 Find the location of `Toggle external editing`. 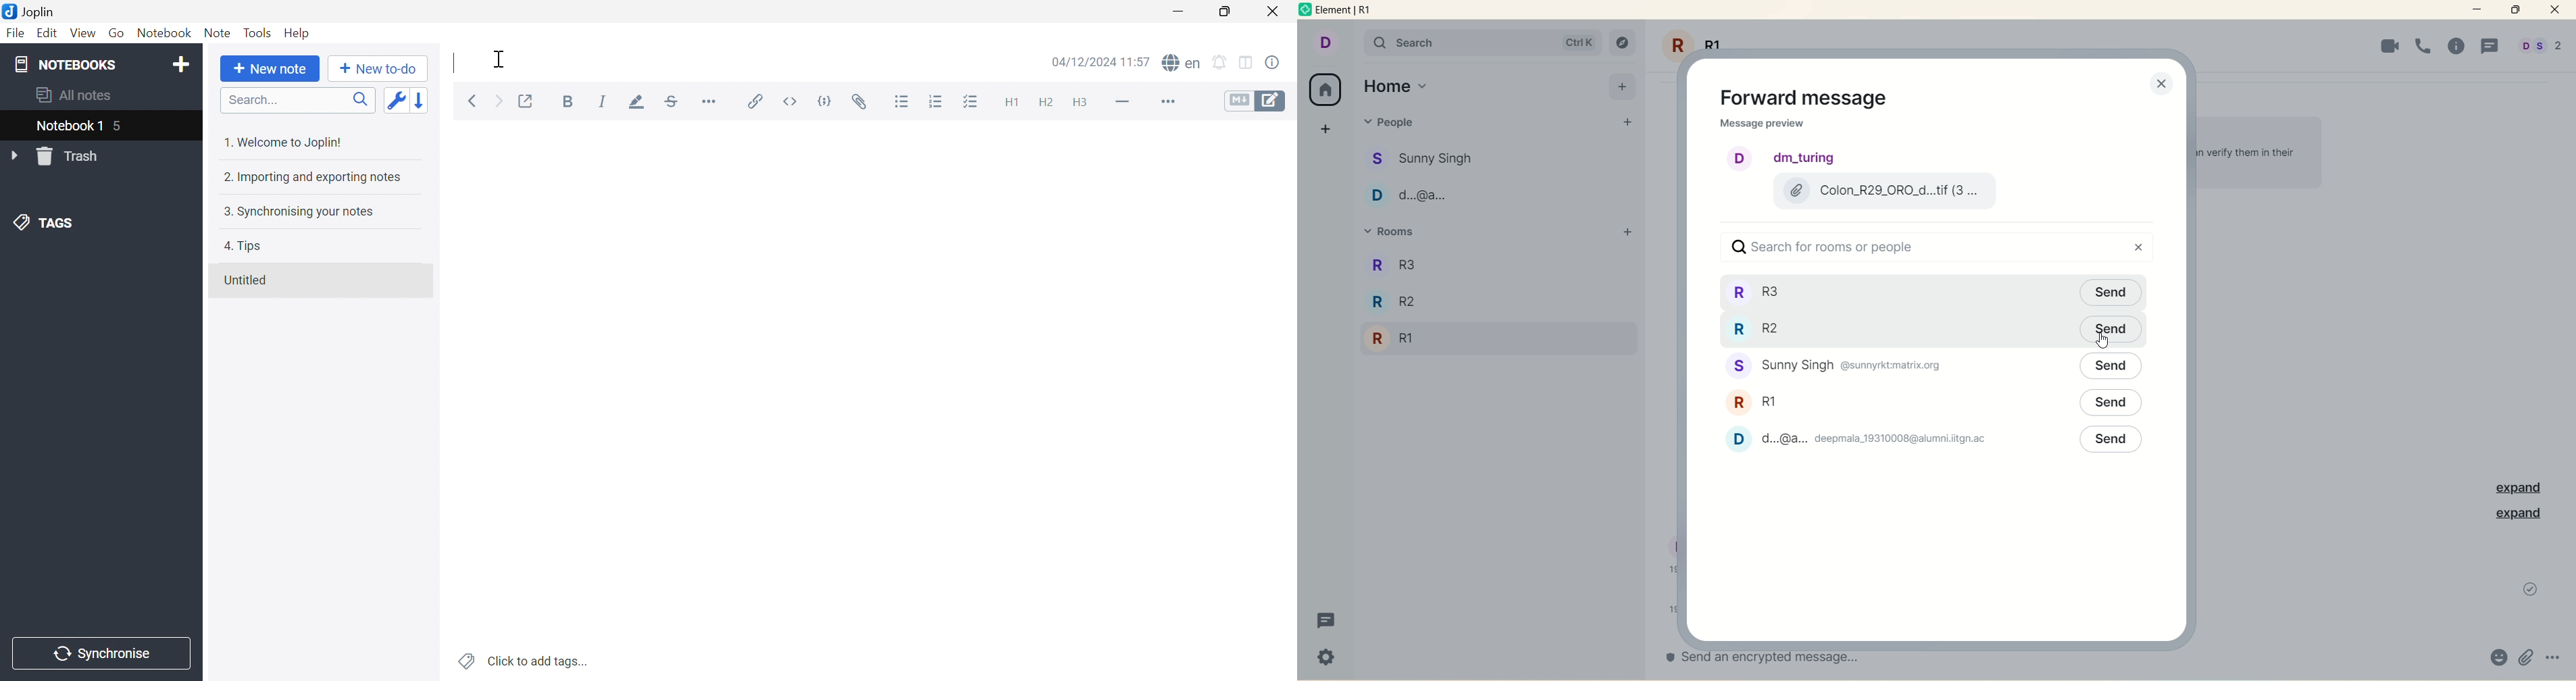

Toggle external editing is located at coordinates (528, 101).